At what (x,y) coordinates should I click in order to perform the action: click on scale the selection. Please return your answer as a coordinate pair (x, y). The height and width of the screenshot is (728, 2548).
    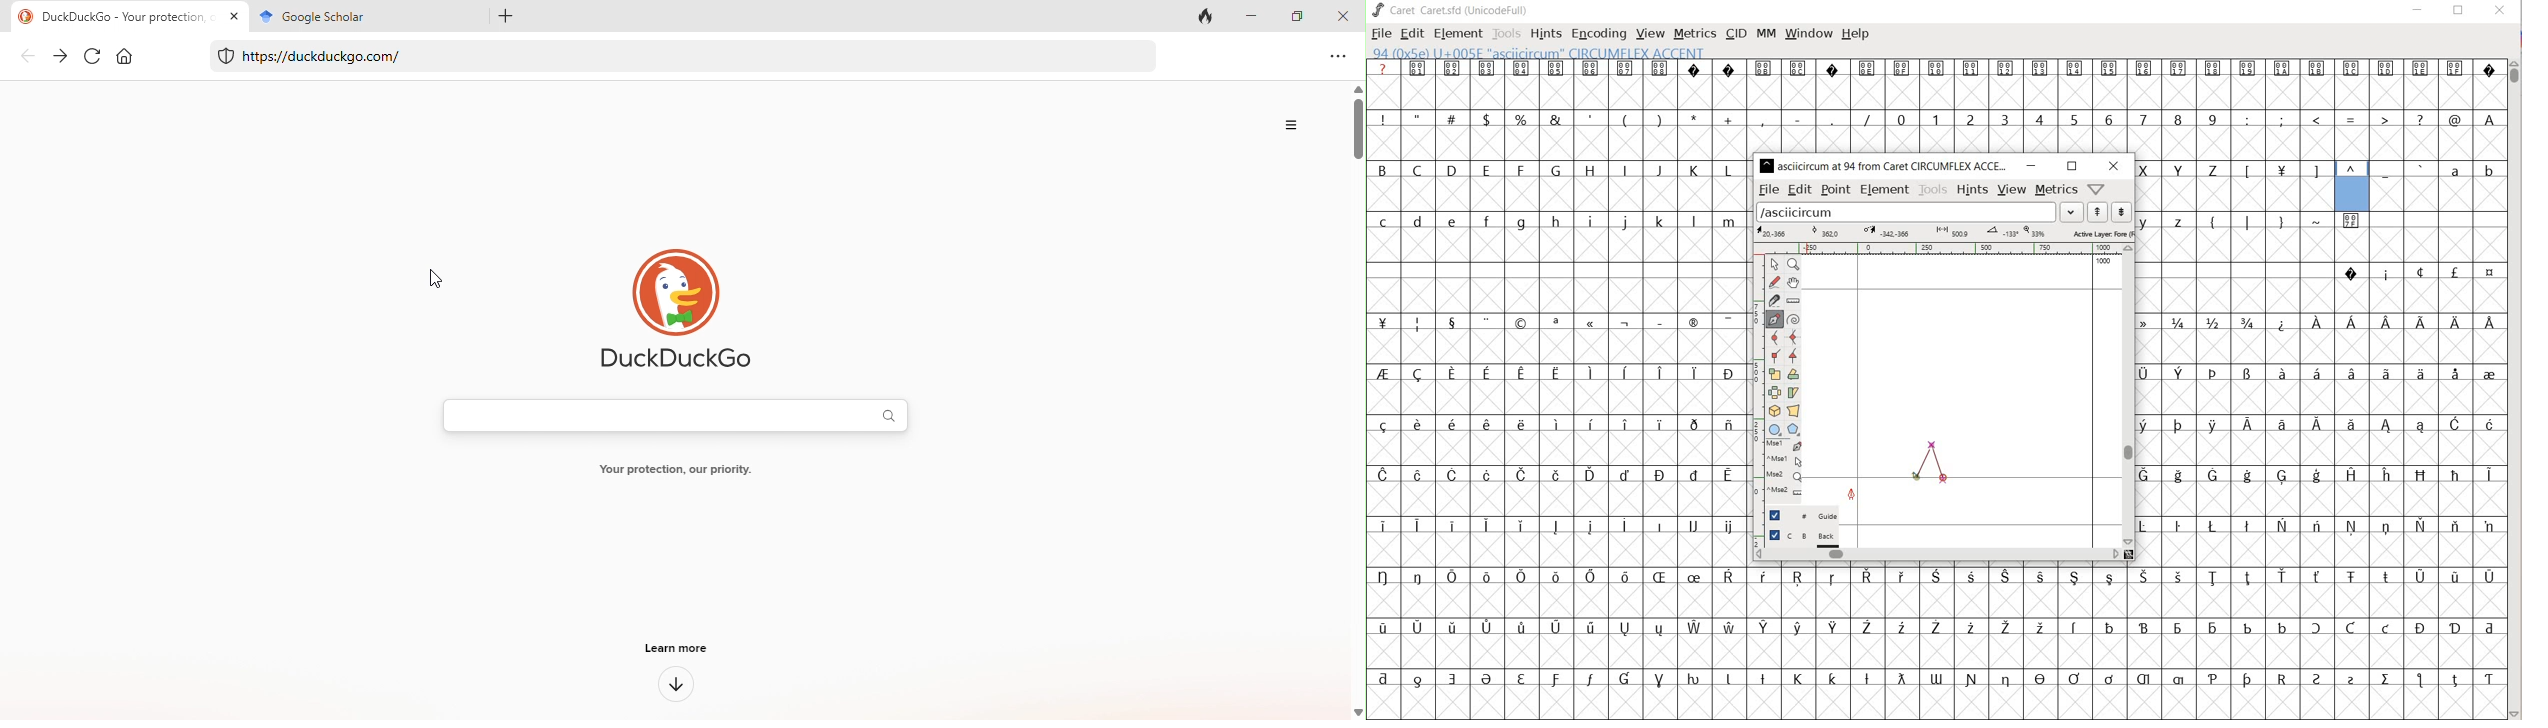
    Looking at the image, I should click on (1774, 374).